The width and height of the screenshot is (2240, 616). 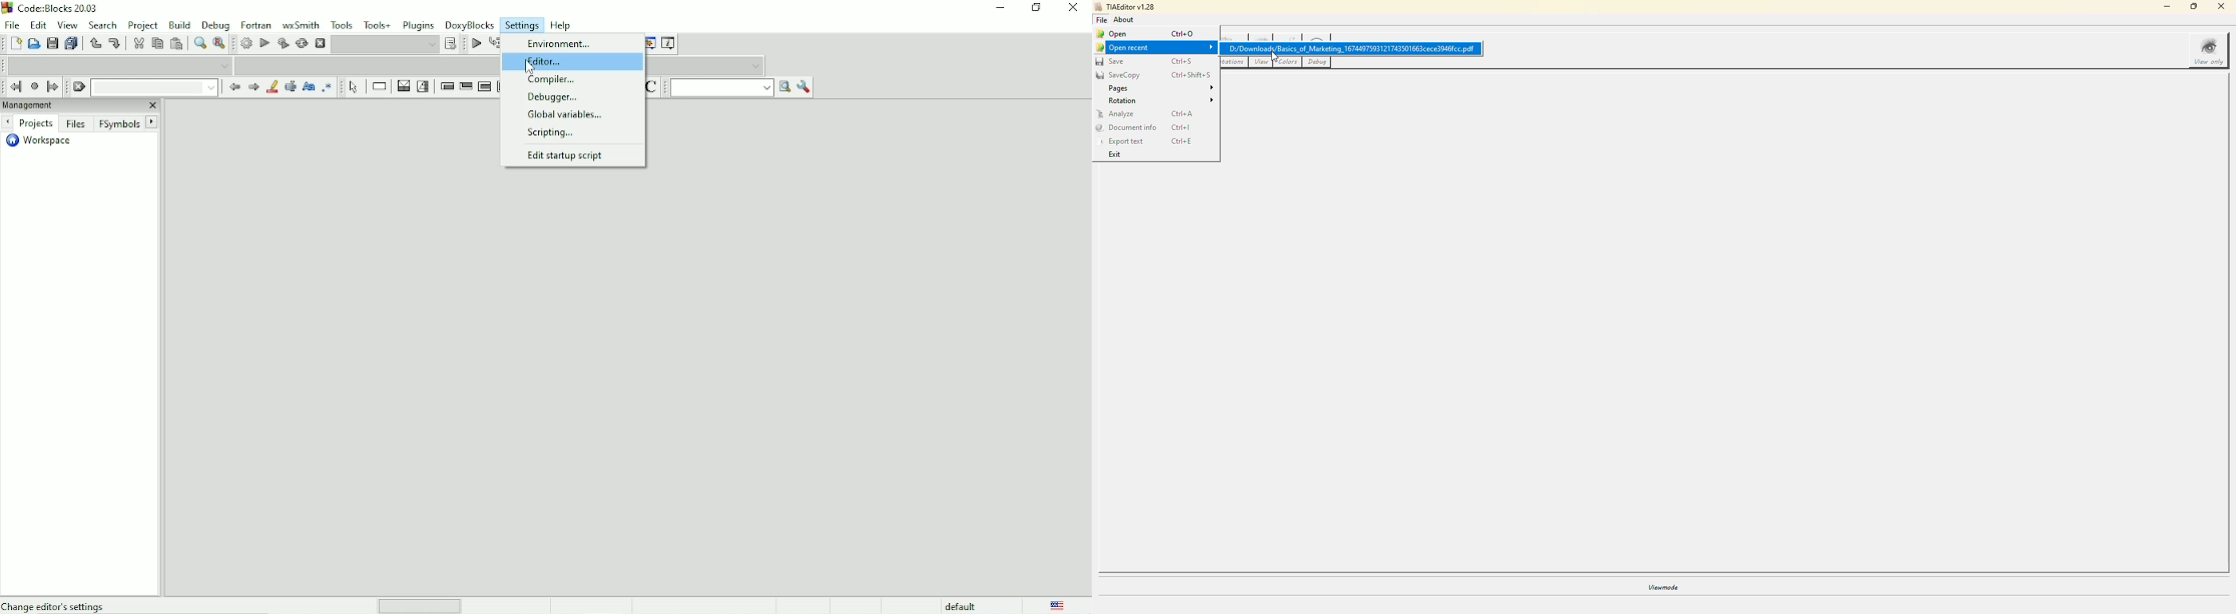 I want to click on Run, so click(x=263, y=44).